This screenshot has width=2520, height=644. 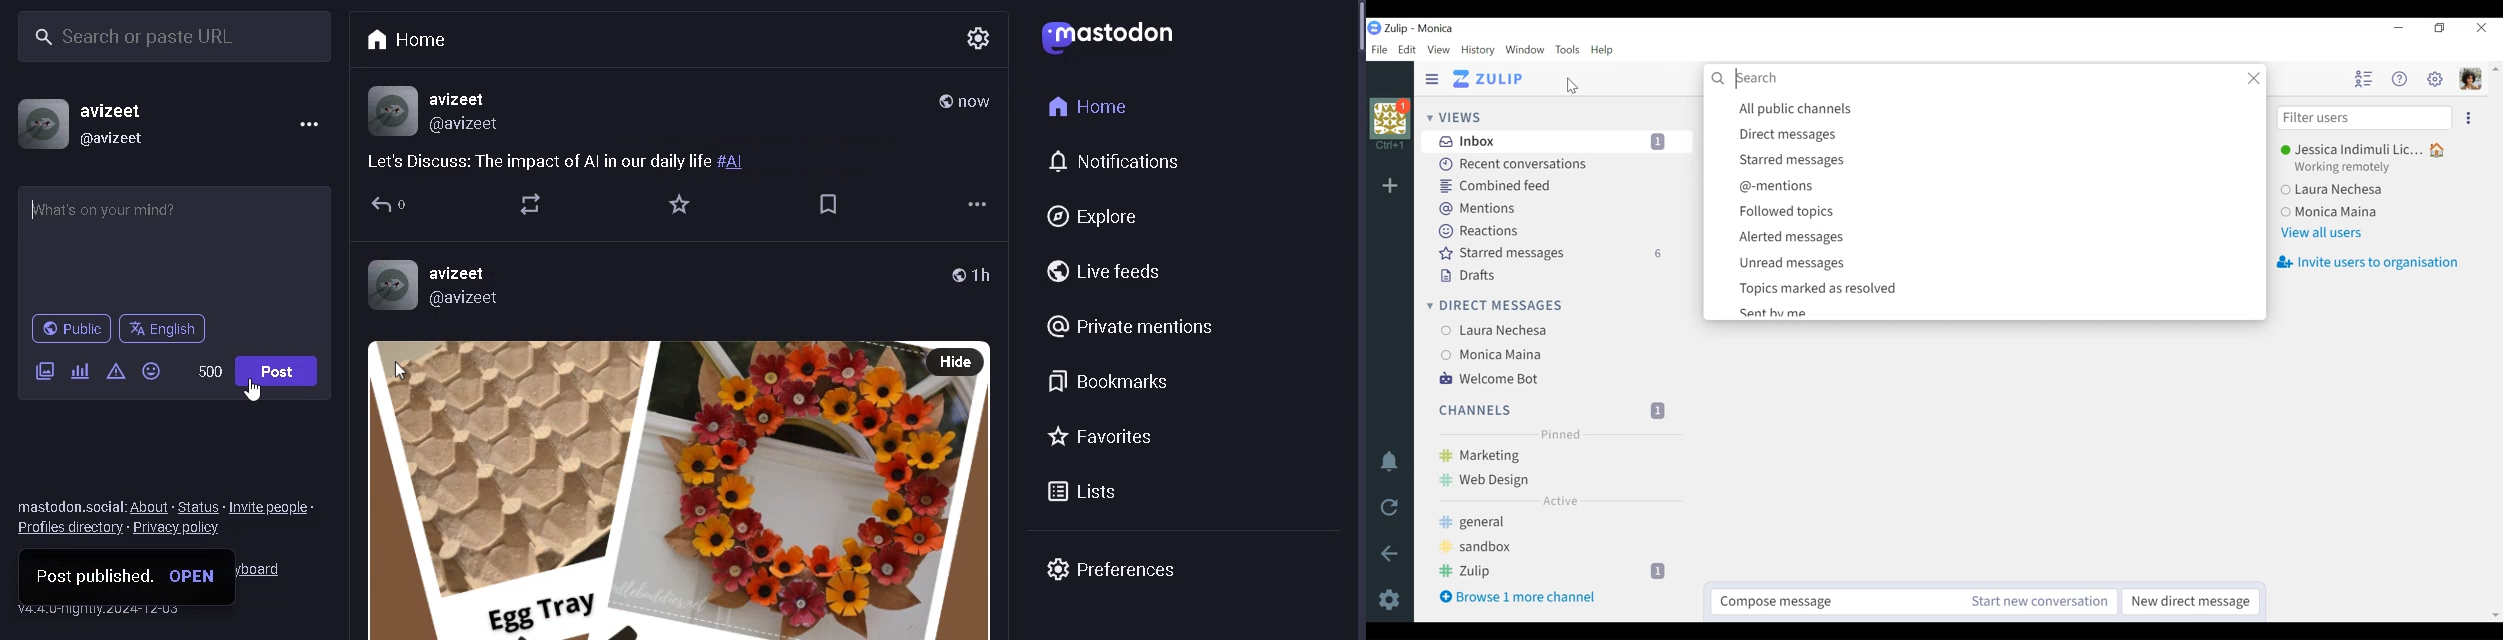 What do you see at coordinates (1492, 306) in the screenshot?
I see `Direct messages dropdown` at bounding box center [1492, 306].